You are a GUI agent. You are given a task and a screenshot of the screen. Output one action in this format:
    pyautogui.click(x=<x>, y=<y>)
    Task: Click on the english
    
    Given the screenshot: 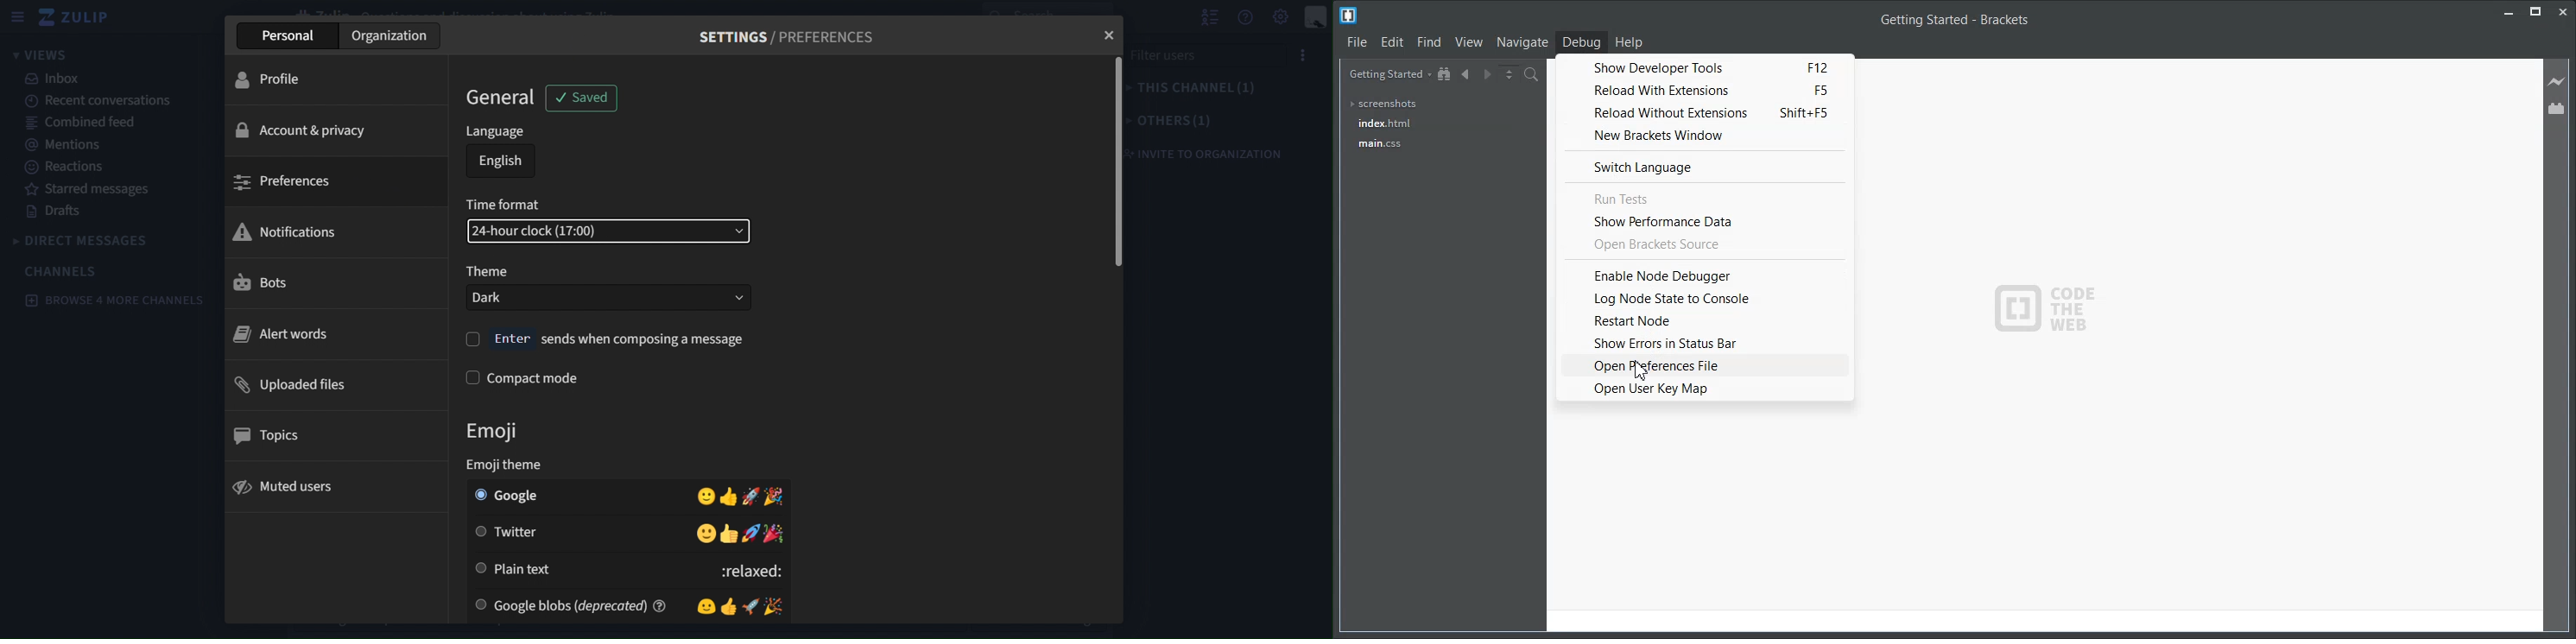 What is the action you would take?
    pyautogui.click(x=498, y=161)
    